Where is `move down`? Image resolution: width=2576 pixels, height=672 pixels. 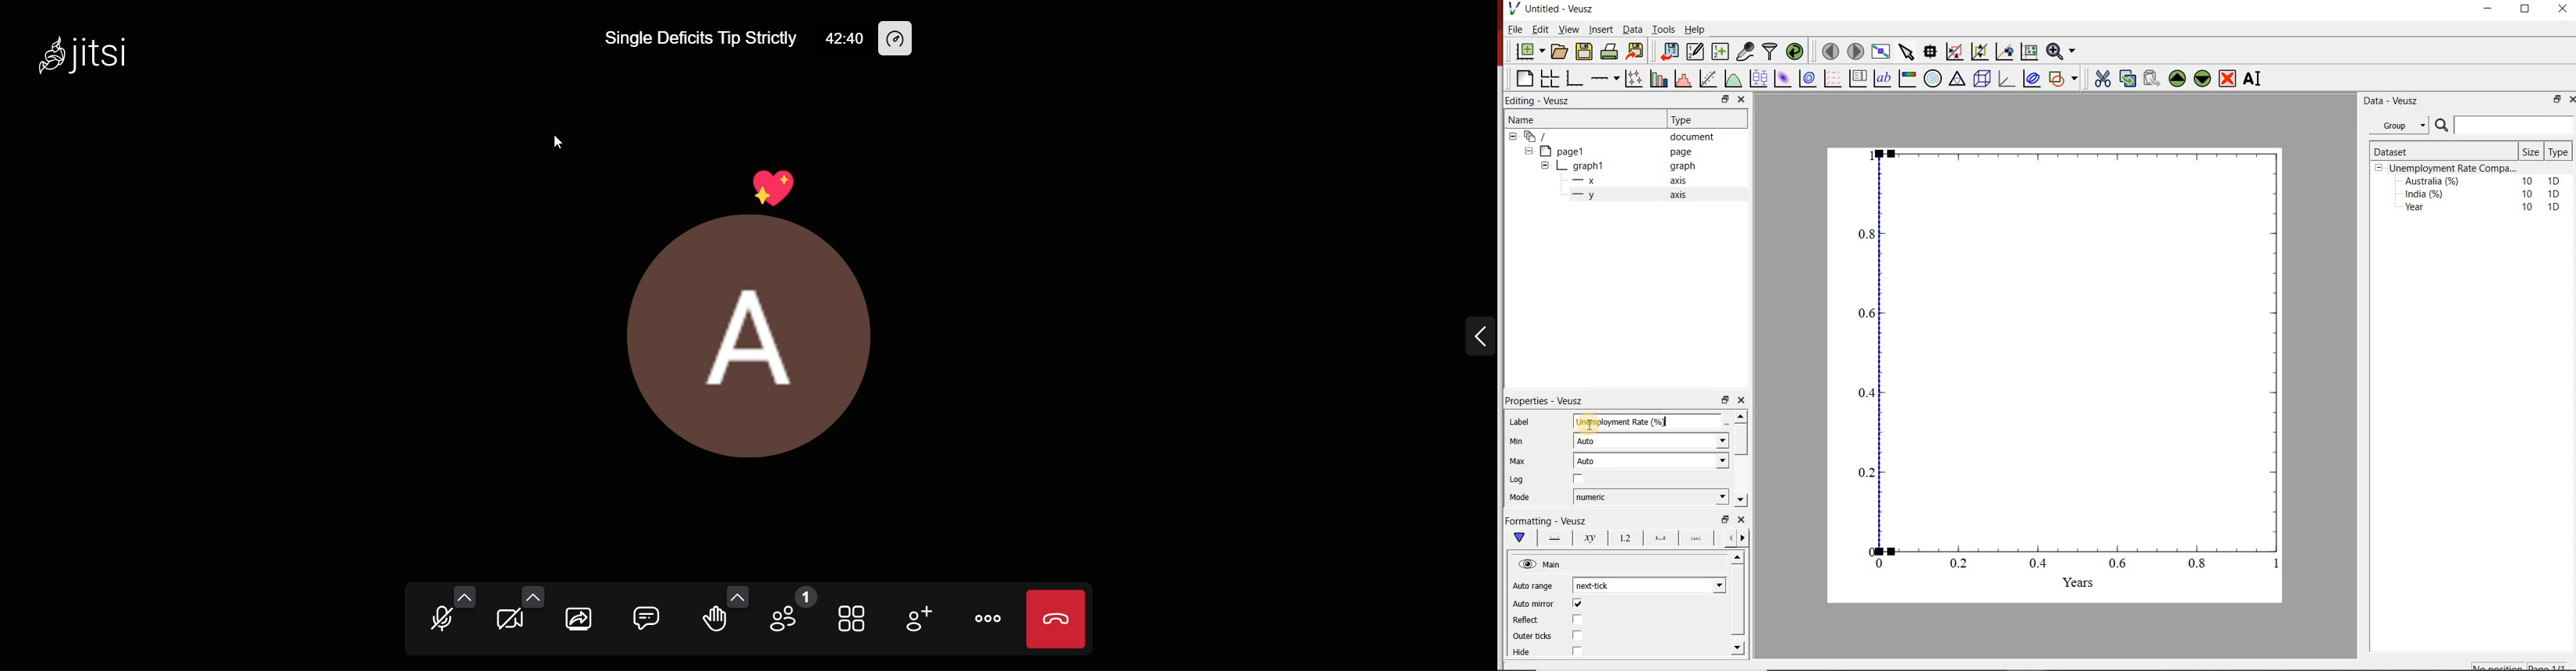
move down is located at coordinates (1738, 648).